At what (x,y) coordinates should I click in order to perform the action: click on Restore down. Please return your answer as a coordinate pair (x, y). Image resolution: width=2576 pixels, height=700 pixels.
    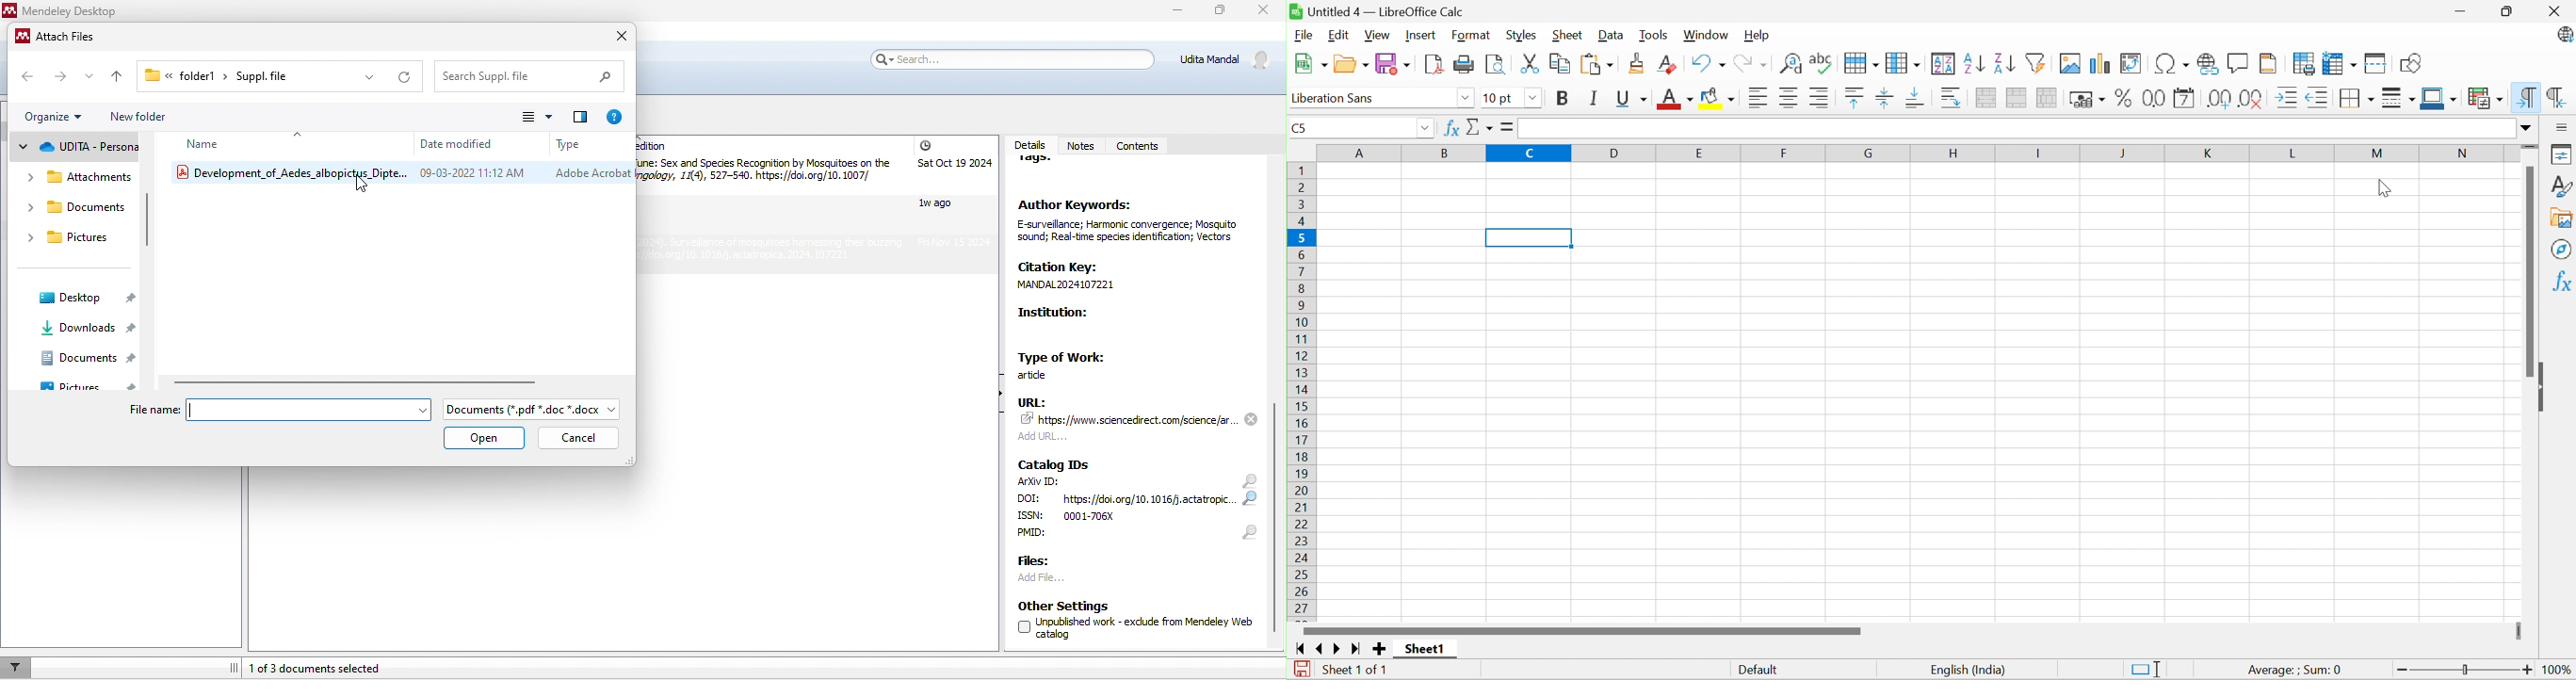
    Looking at the image, I should click on (2511, 13).